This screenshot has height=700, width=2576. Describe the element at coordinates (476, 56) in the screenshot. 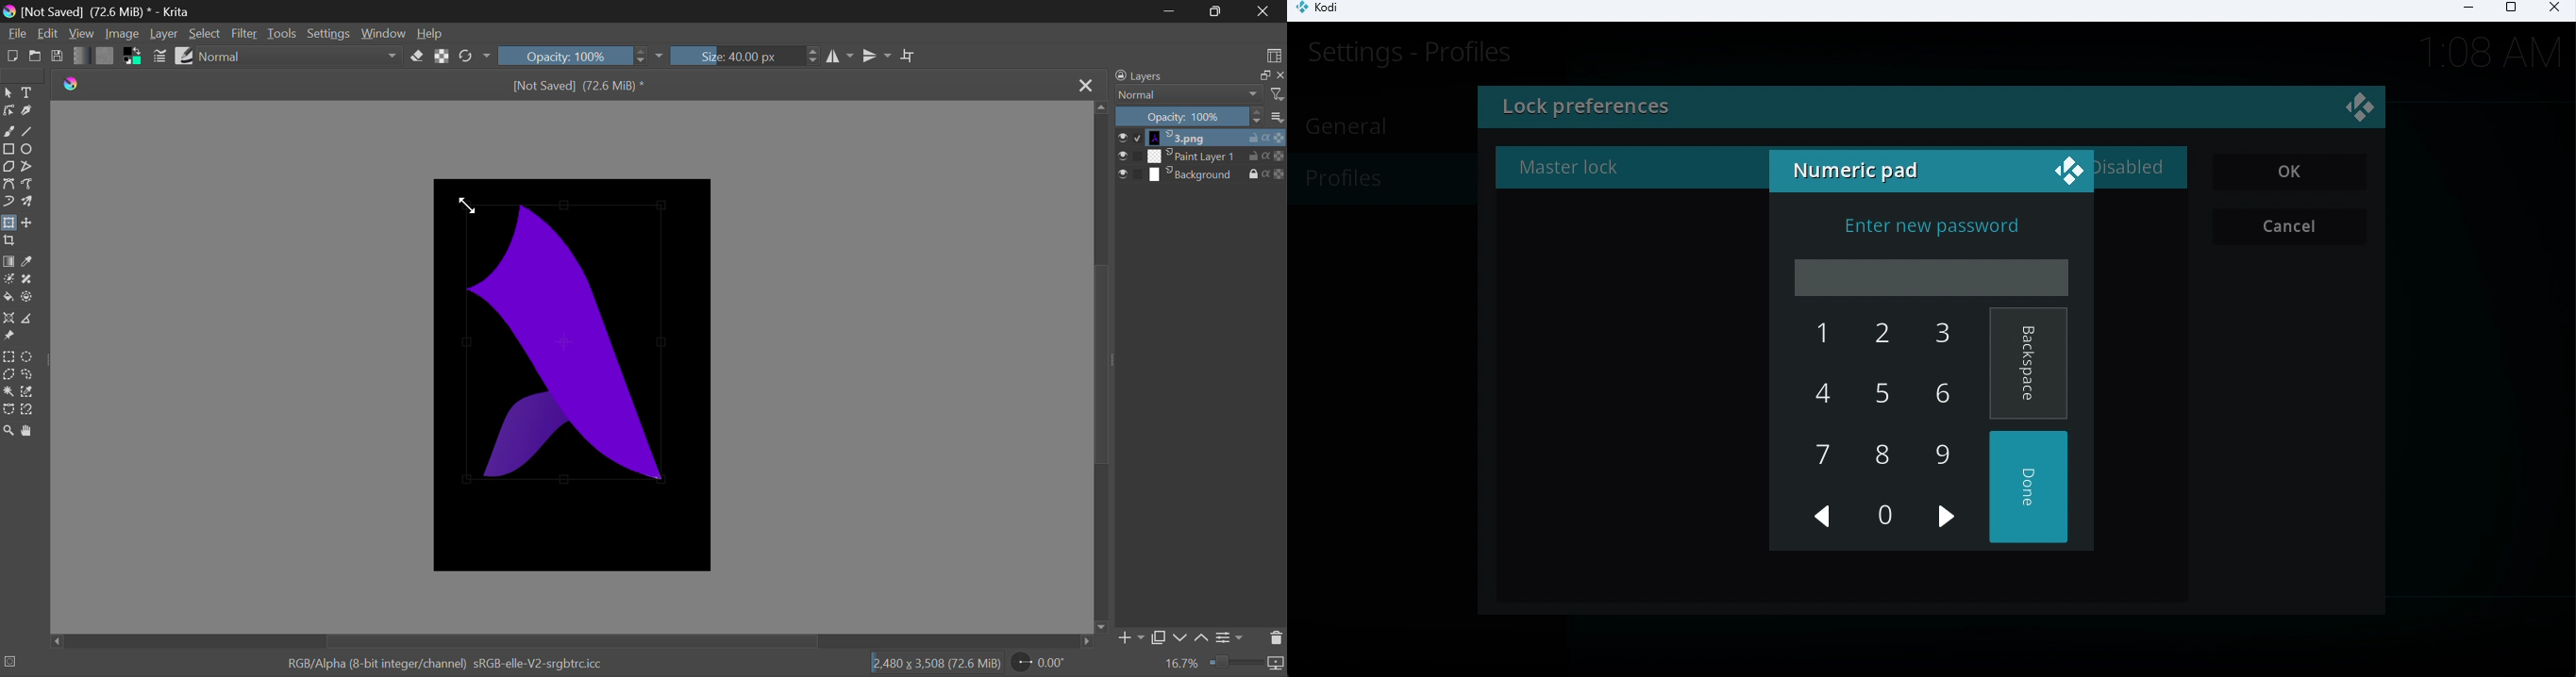

I see `Rotate Image` at that location.